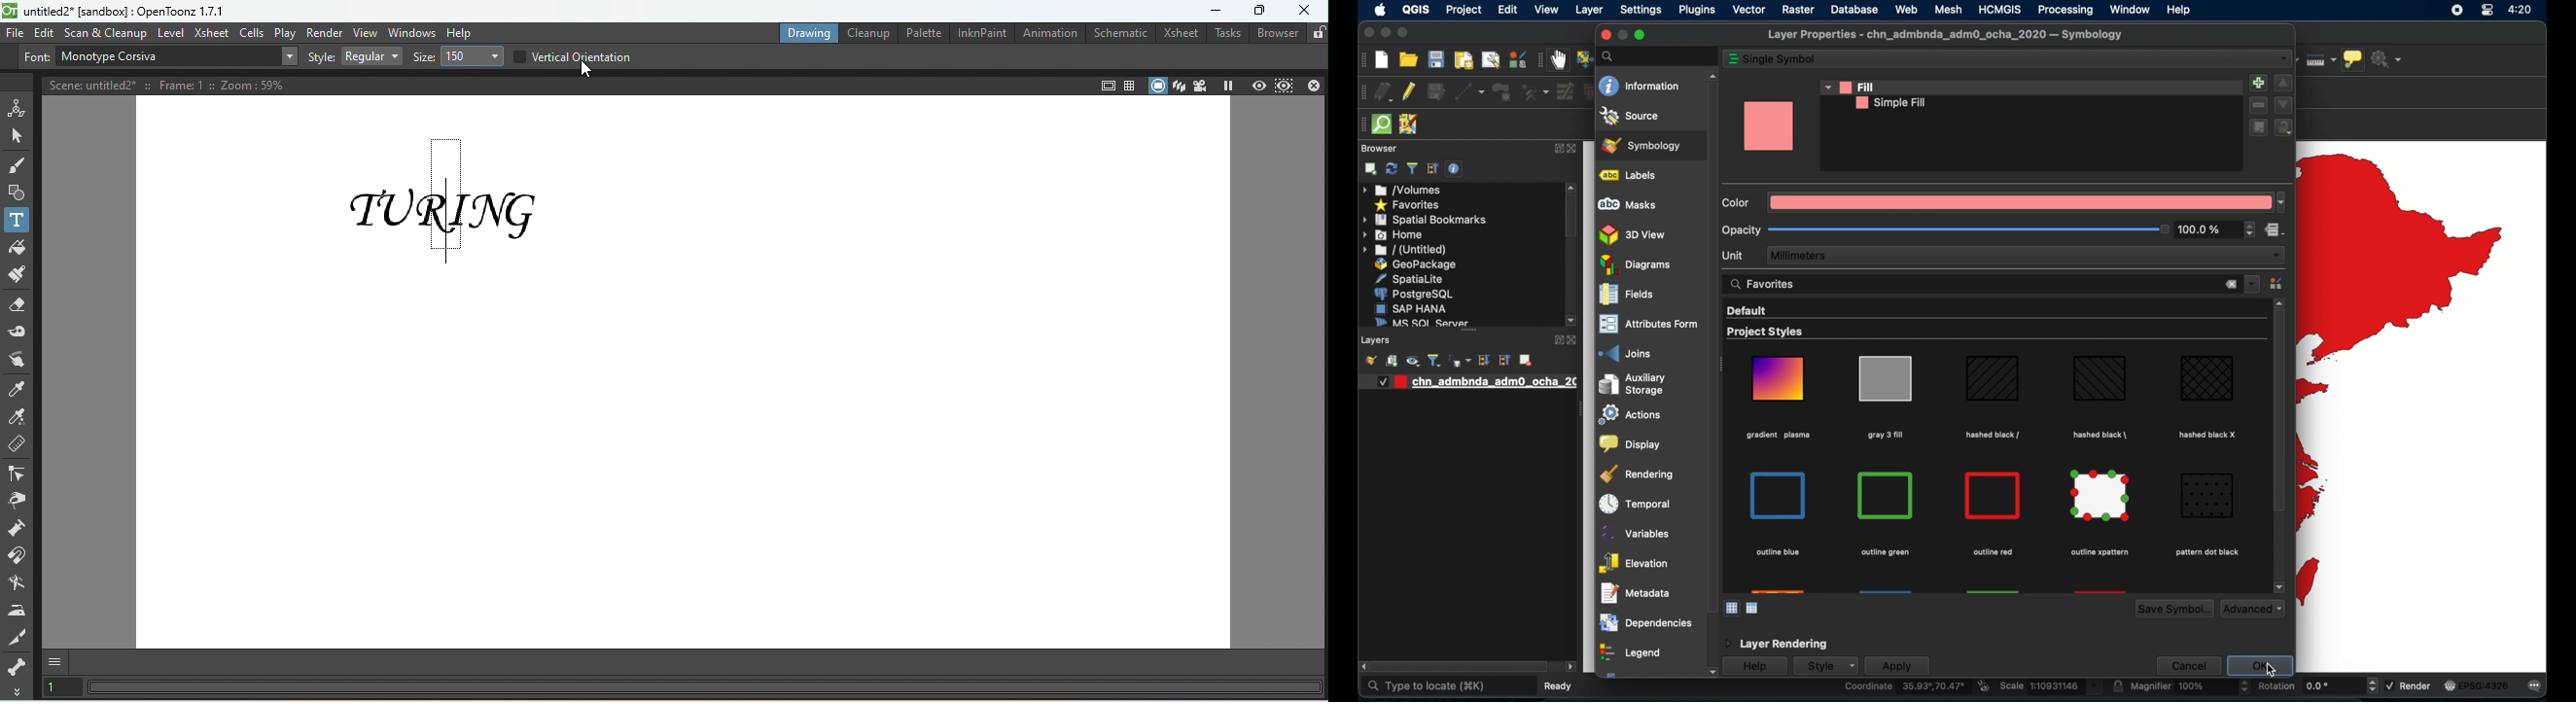  What do you see at coordinates (462, 31) in the screenshot?
I see `Help` at bounding box center [462, 31].